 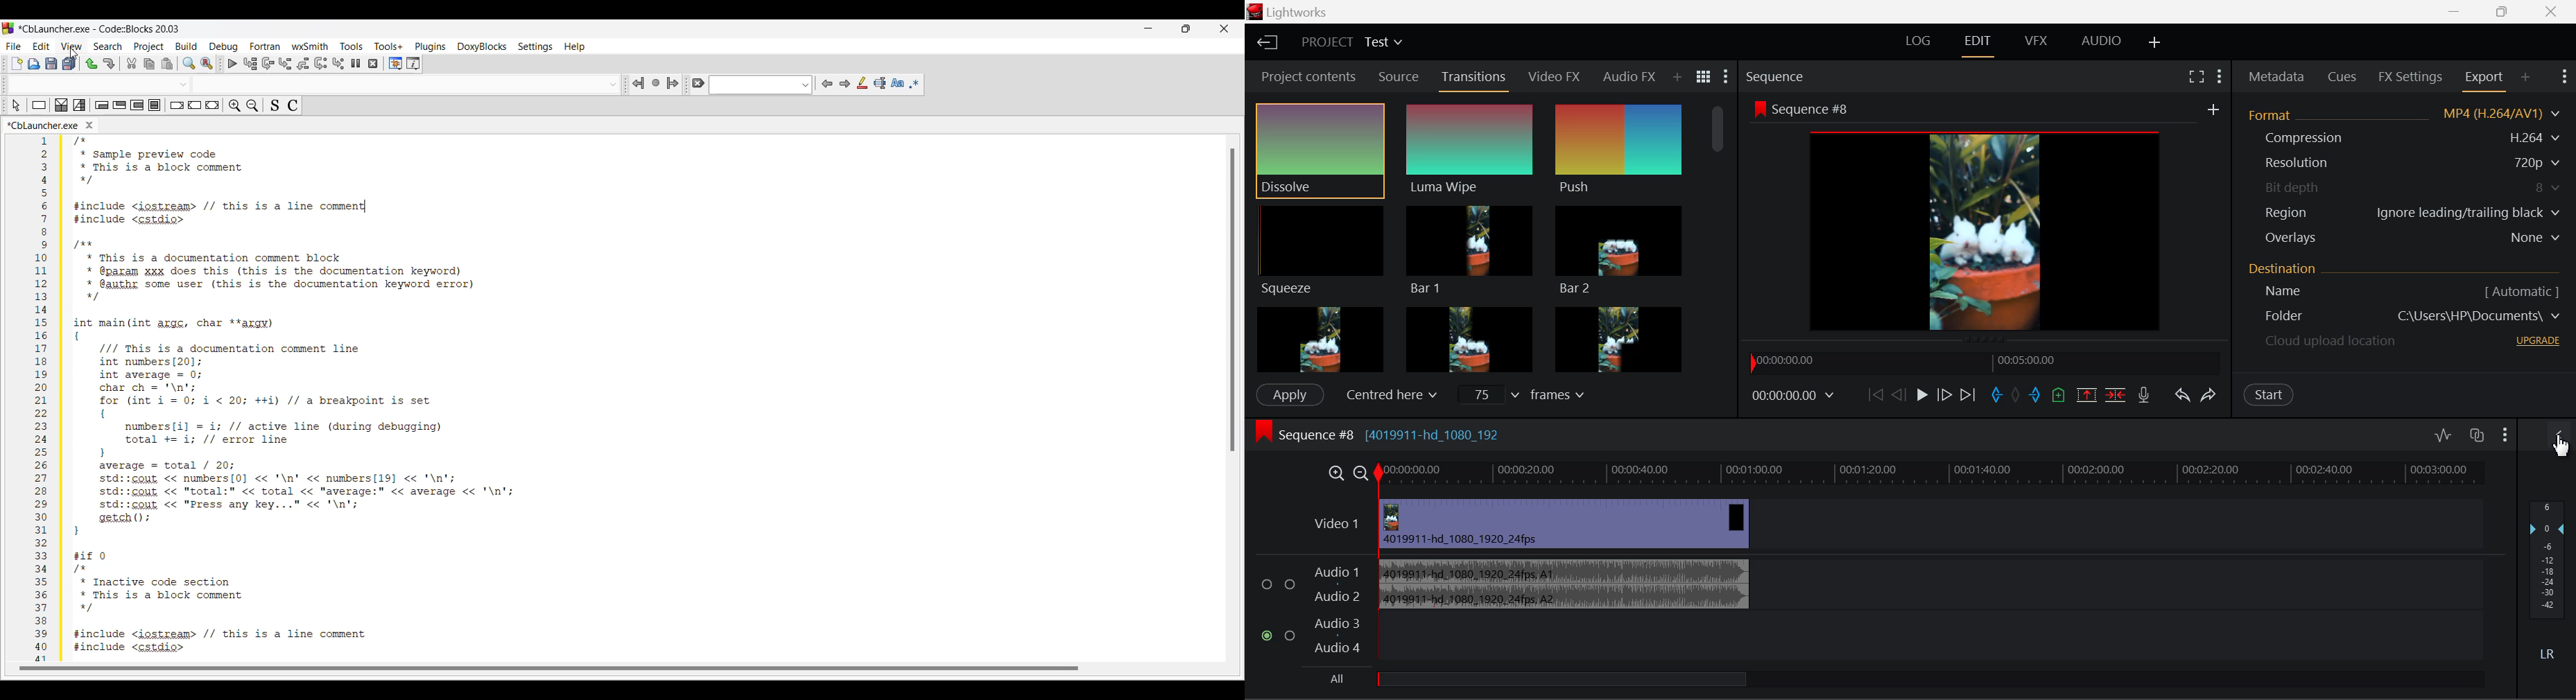 What do you see at coordinates (119, 105) in the screenshot?
I see `Exit condition loop` at bounding box center [119, 105].